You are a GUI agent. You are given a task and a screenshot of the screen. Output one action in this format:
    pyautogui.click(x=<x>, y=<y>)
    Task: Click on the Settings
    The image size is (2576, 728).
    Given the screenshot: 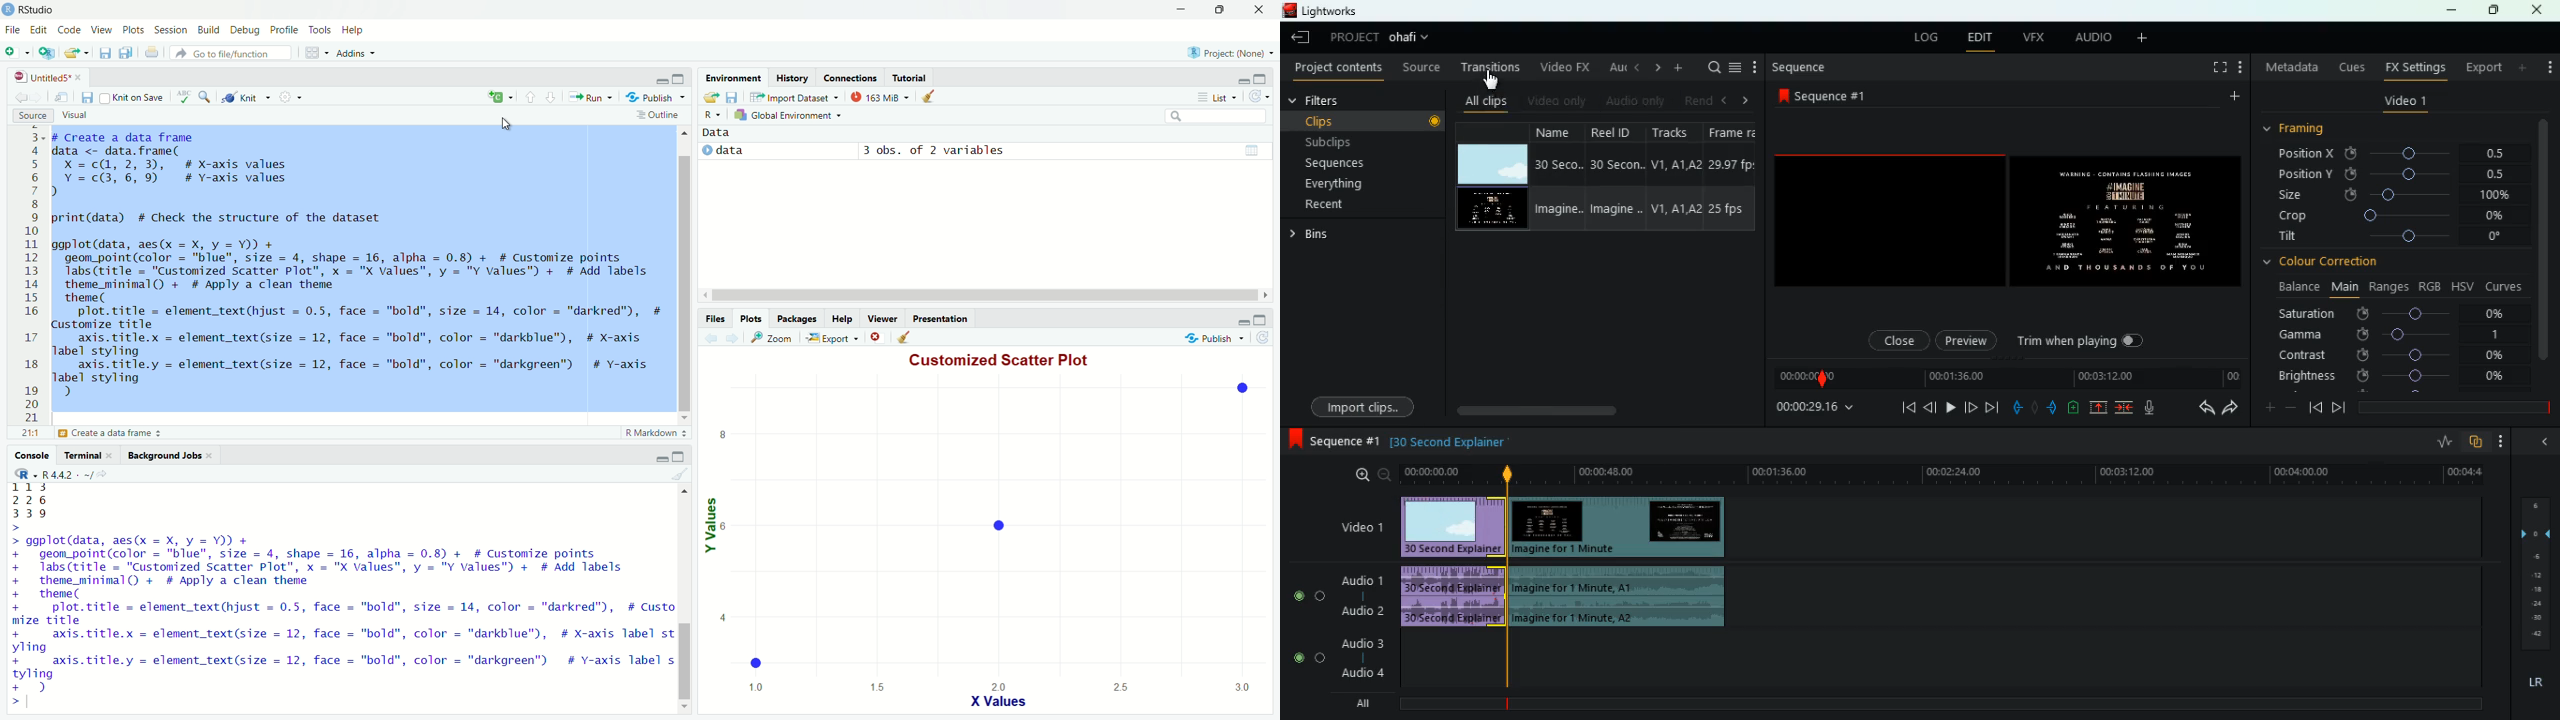 What is the action you would take?
    pyautogui.click(x=292, y=98)
    